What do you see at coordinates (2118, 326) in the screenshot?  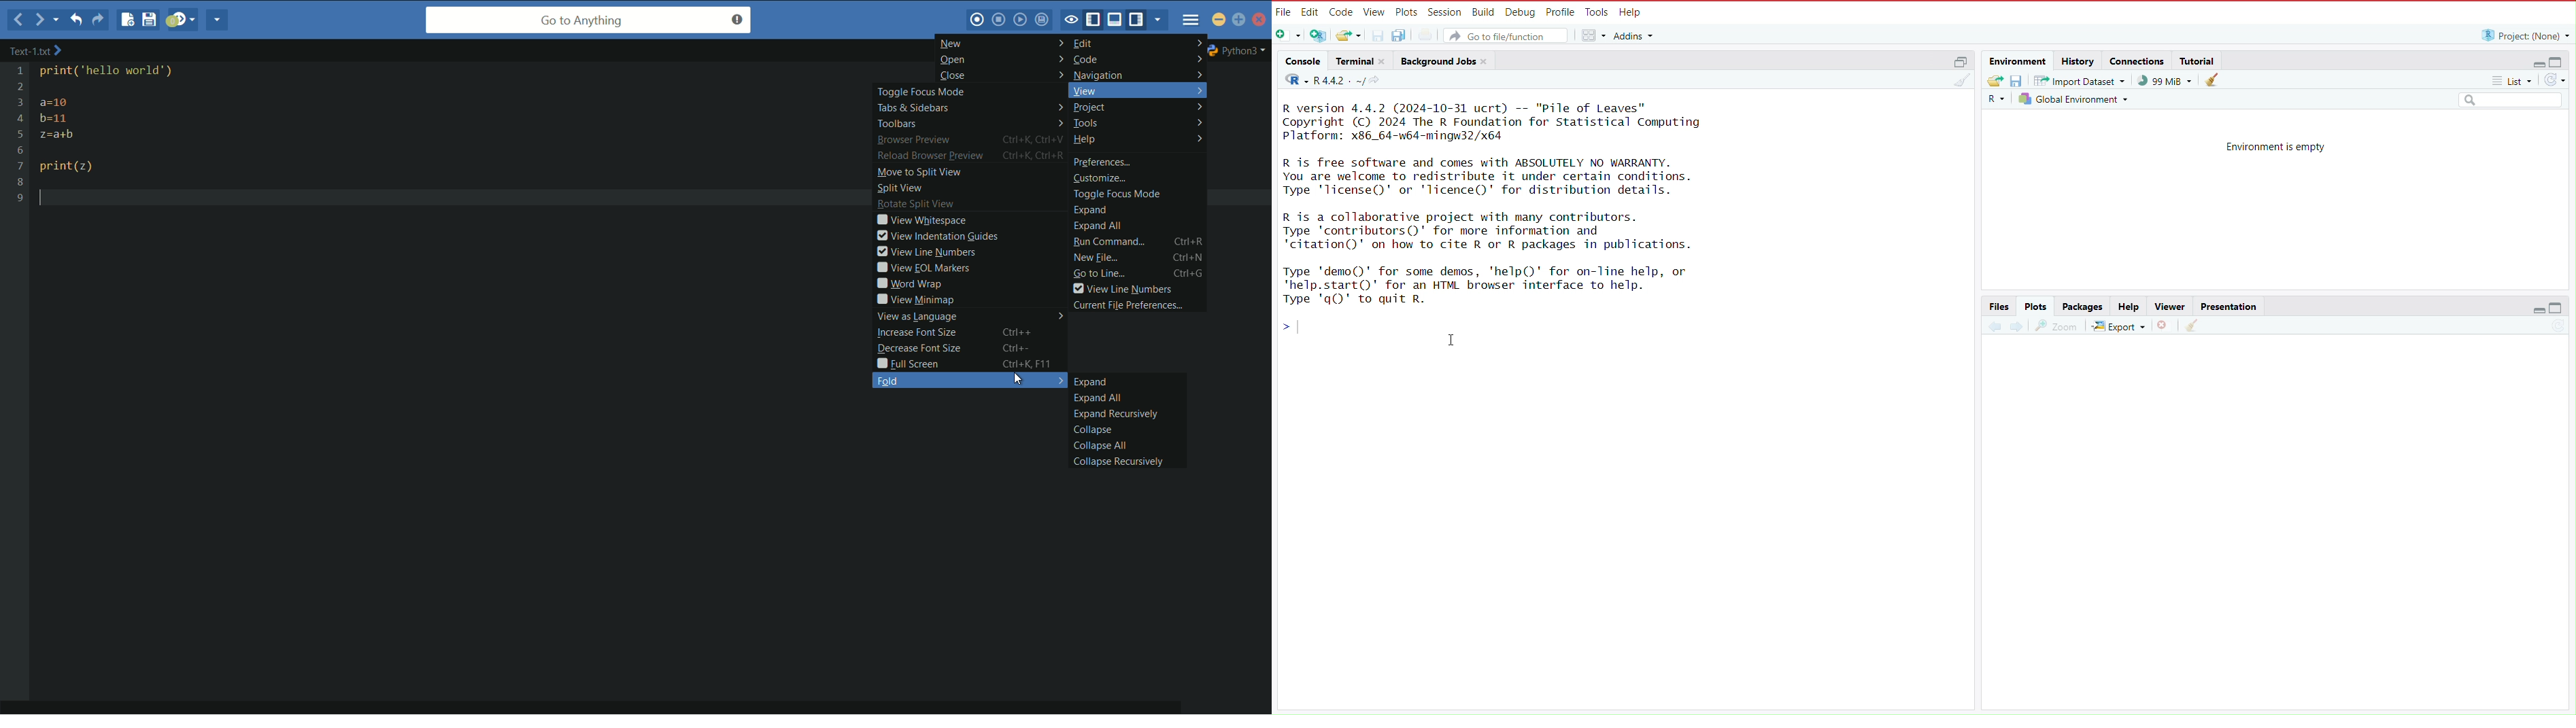 I see `export` at bounding box center [2118, 326].